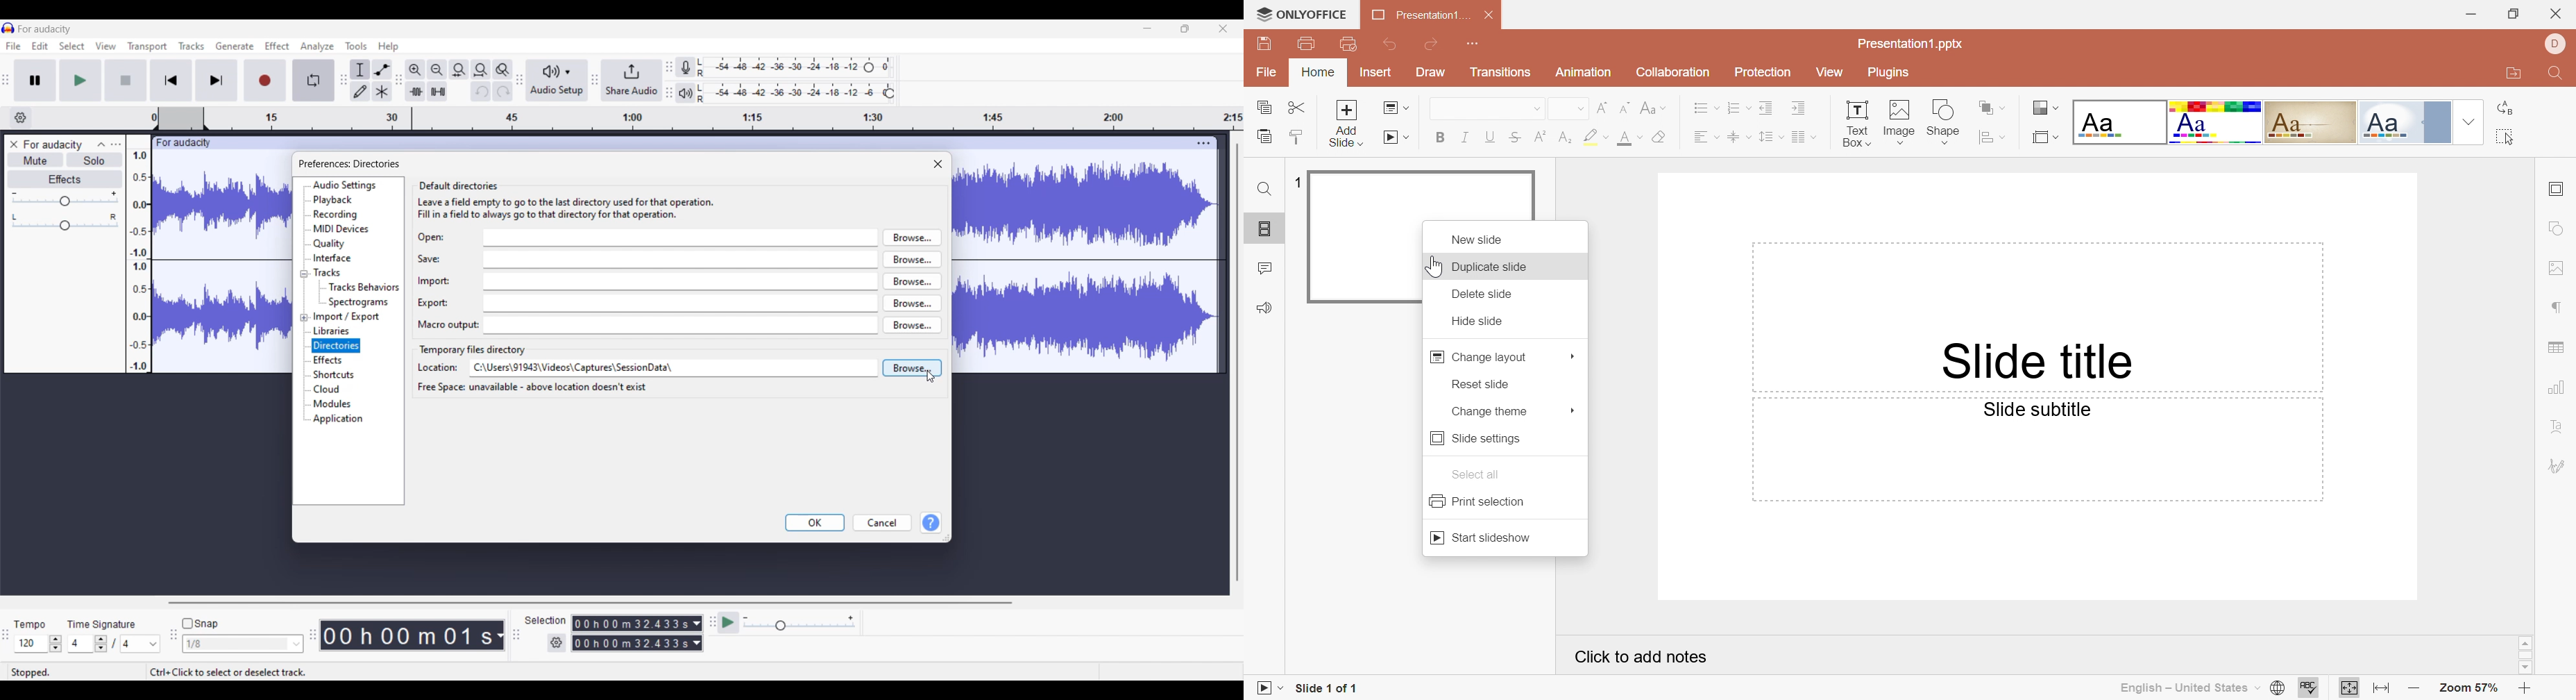 Image resolution: width=2576 pixels, height=700 pixels. What do you see at coordinates (328, 272) in the screenshot?
I see `Tracks` at bounding box center [328, 272].